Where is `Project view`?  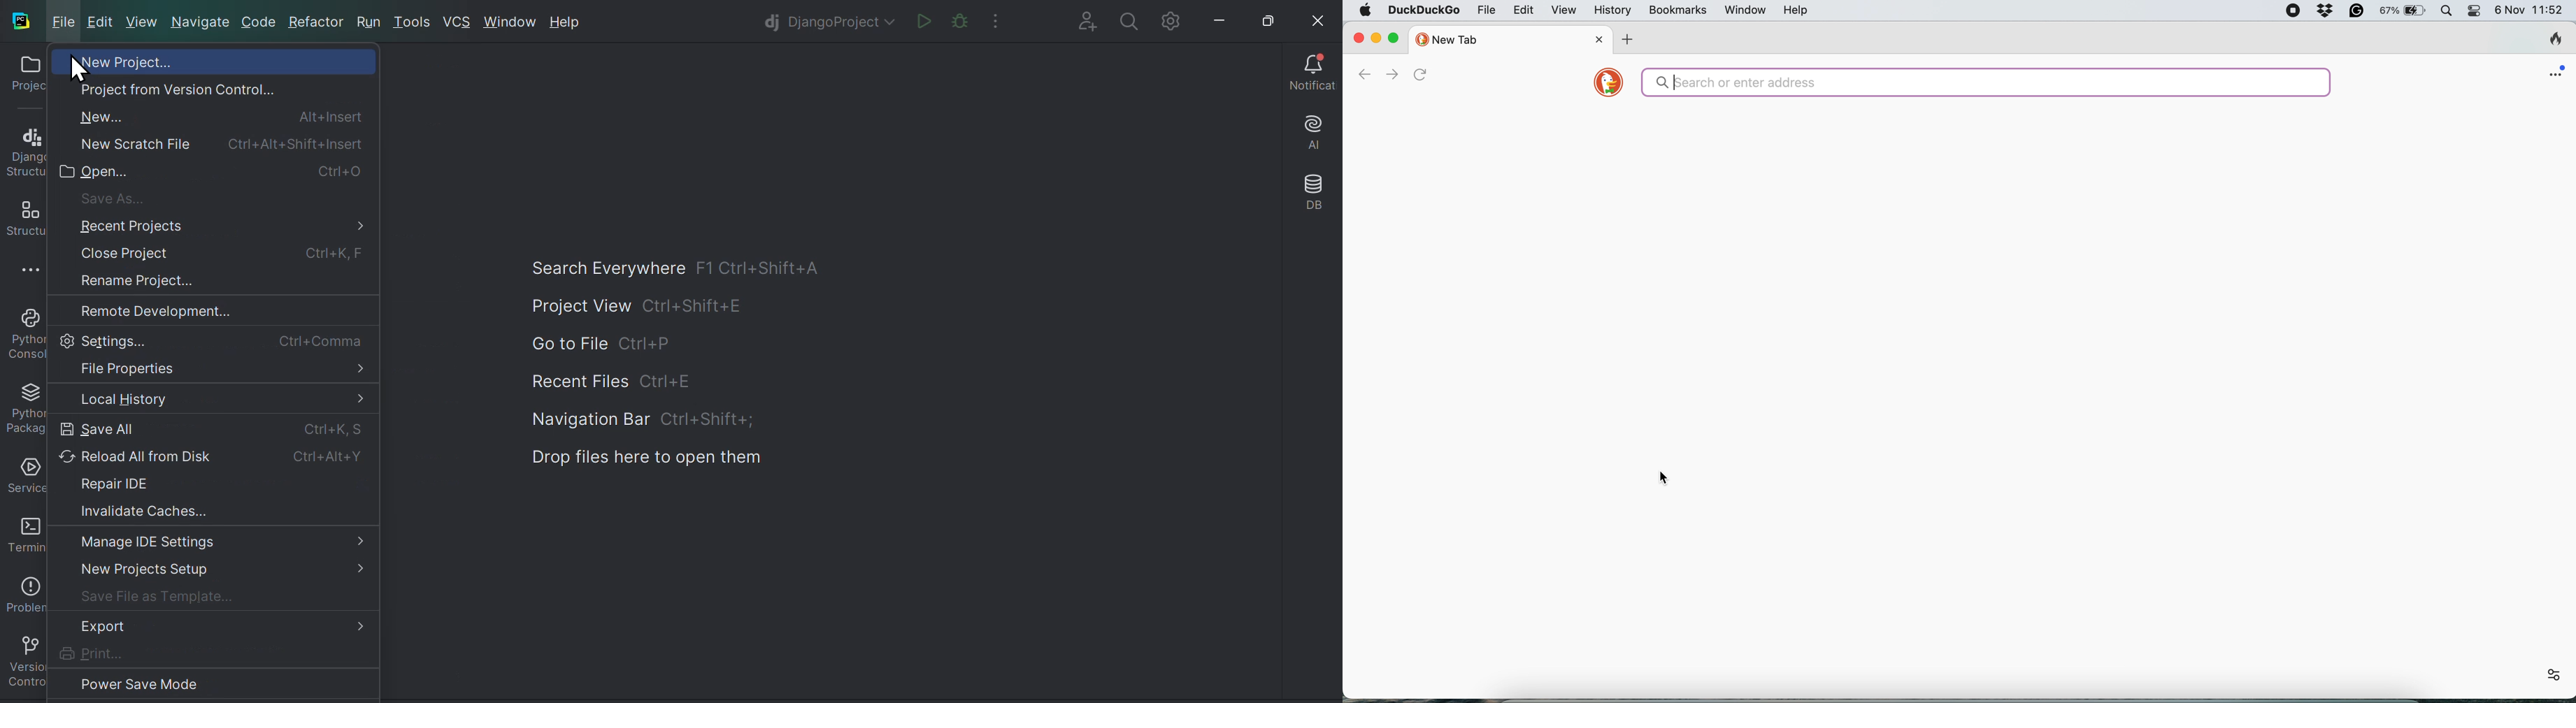 Project view is located at coordinates (640, 305).